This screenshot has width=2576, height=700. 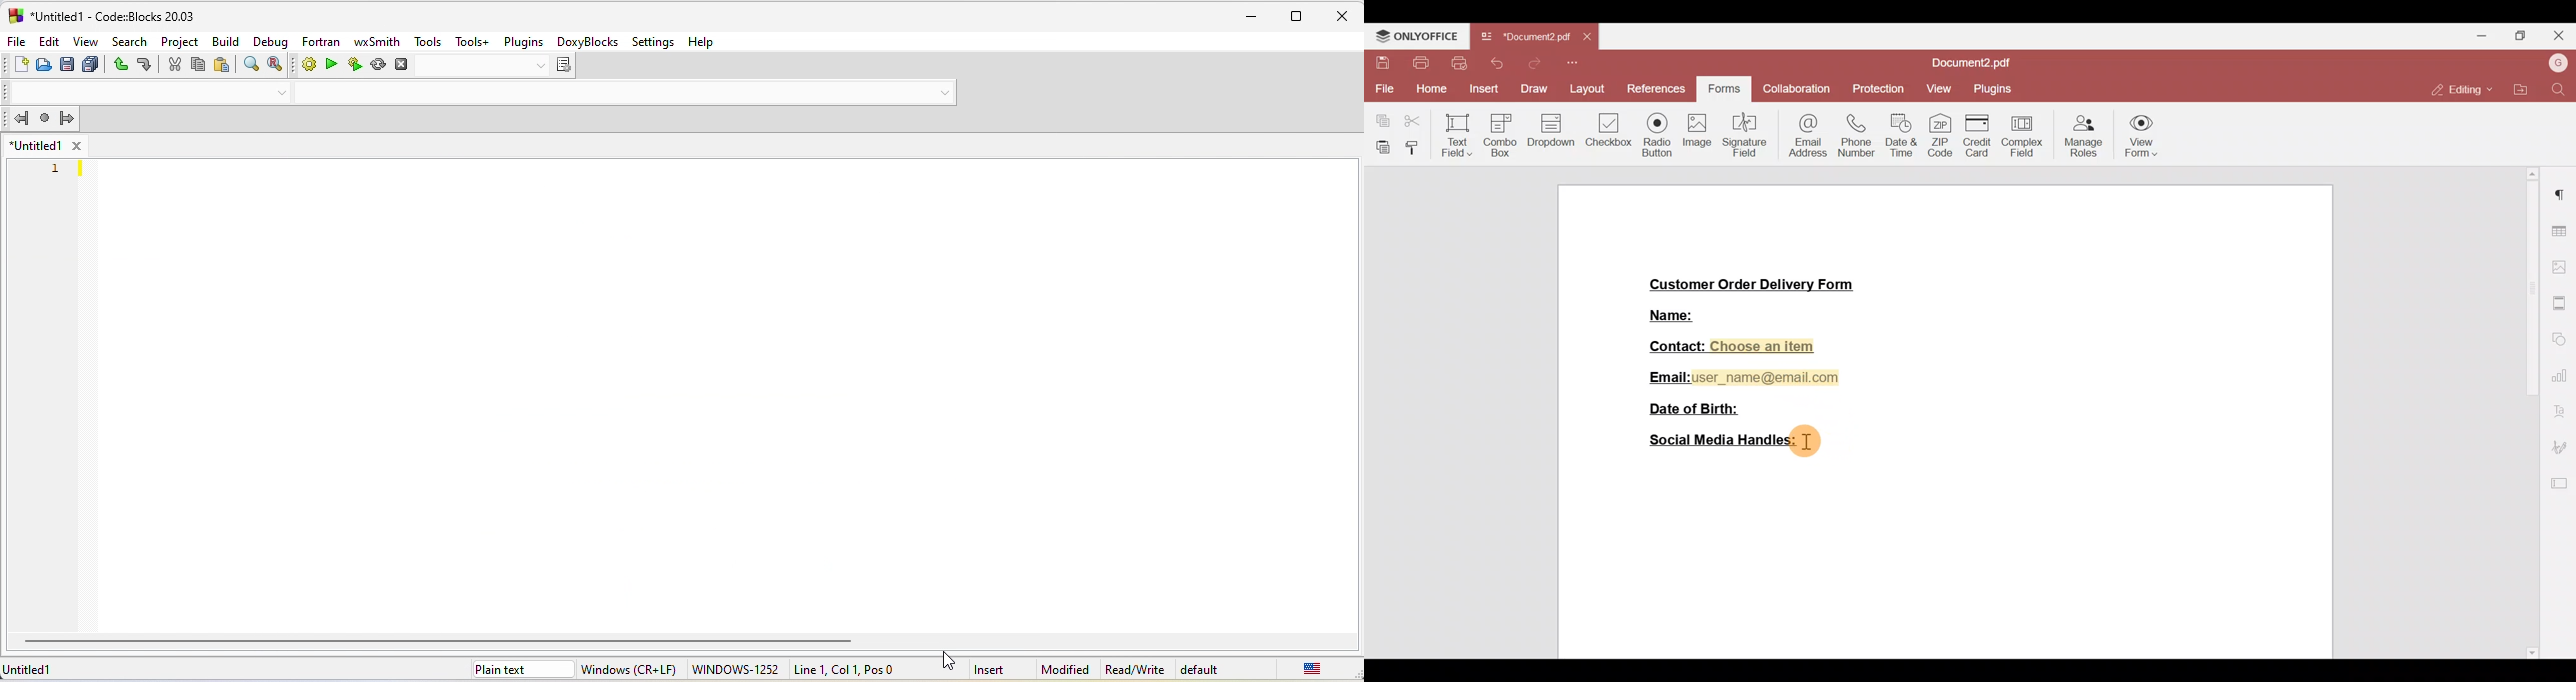 What do you see at coordinates (91, 65) in the screenshot?
I see `save everything` at bounding box center [91, 65].